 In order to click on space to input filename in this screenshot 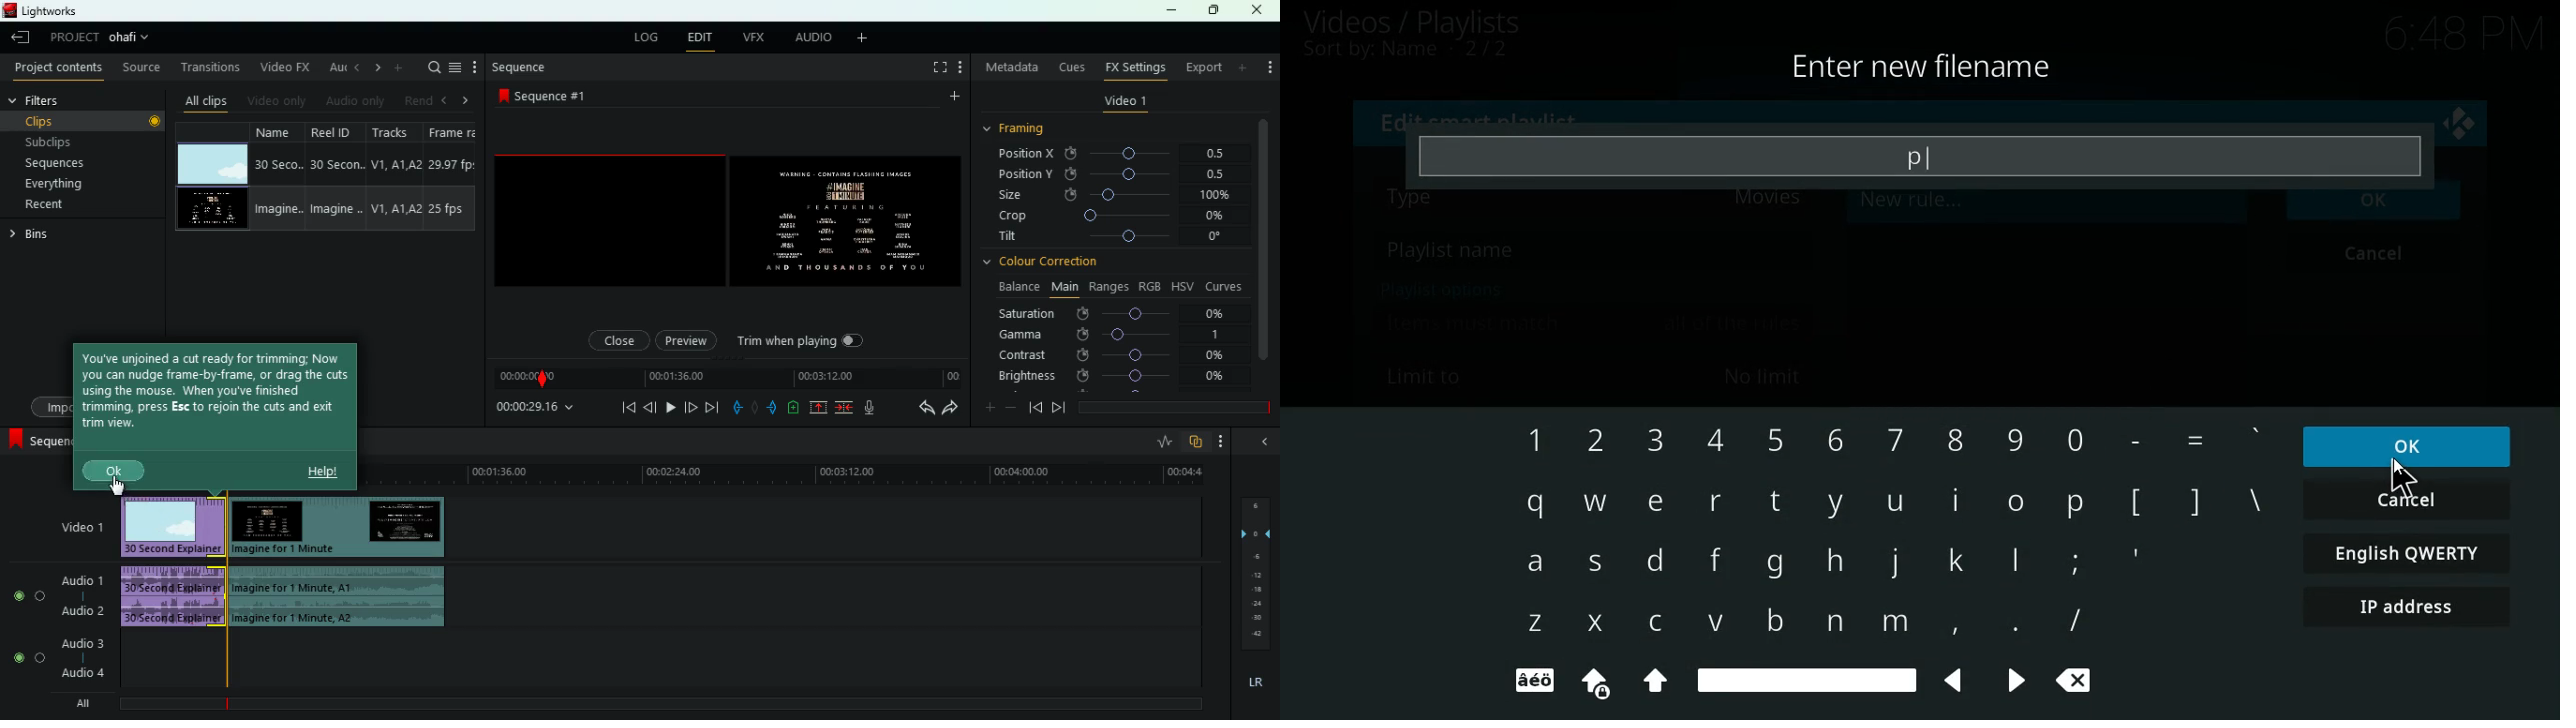, I will do `click(1920, 156)`.